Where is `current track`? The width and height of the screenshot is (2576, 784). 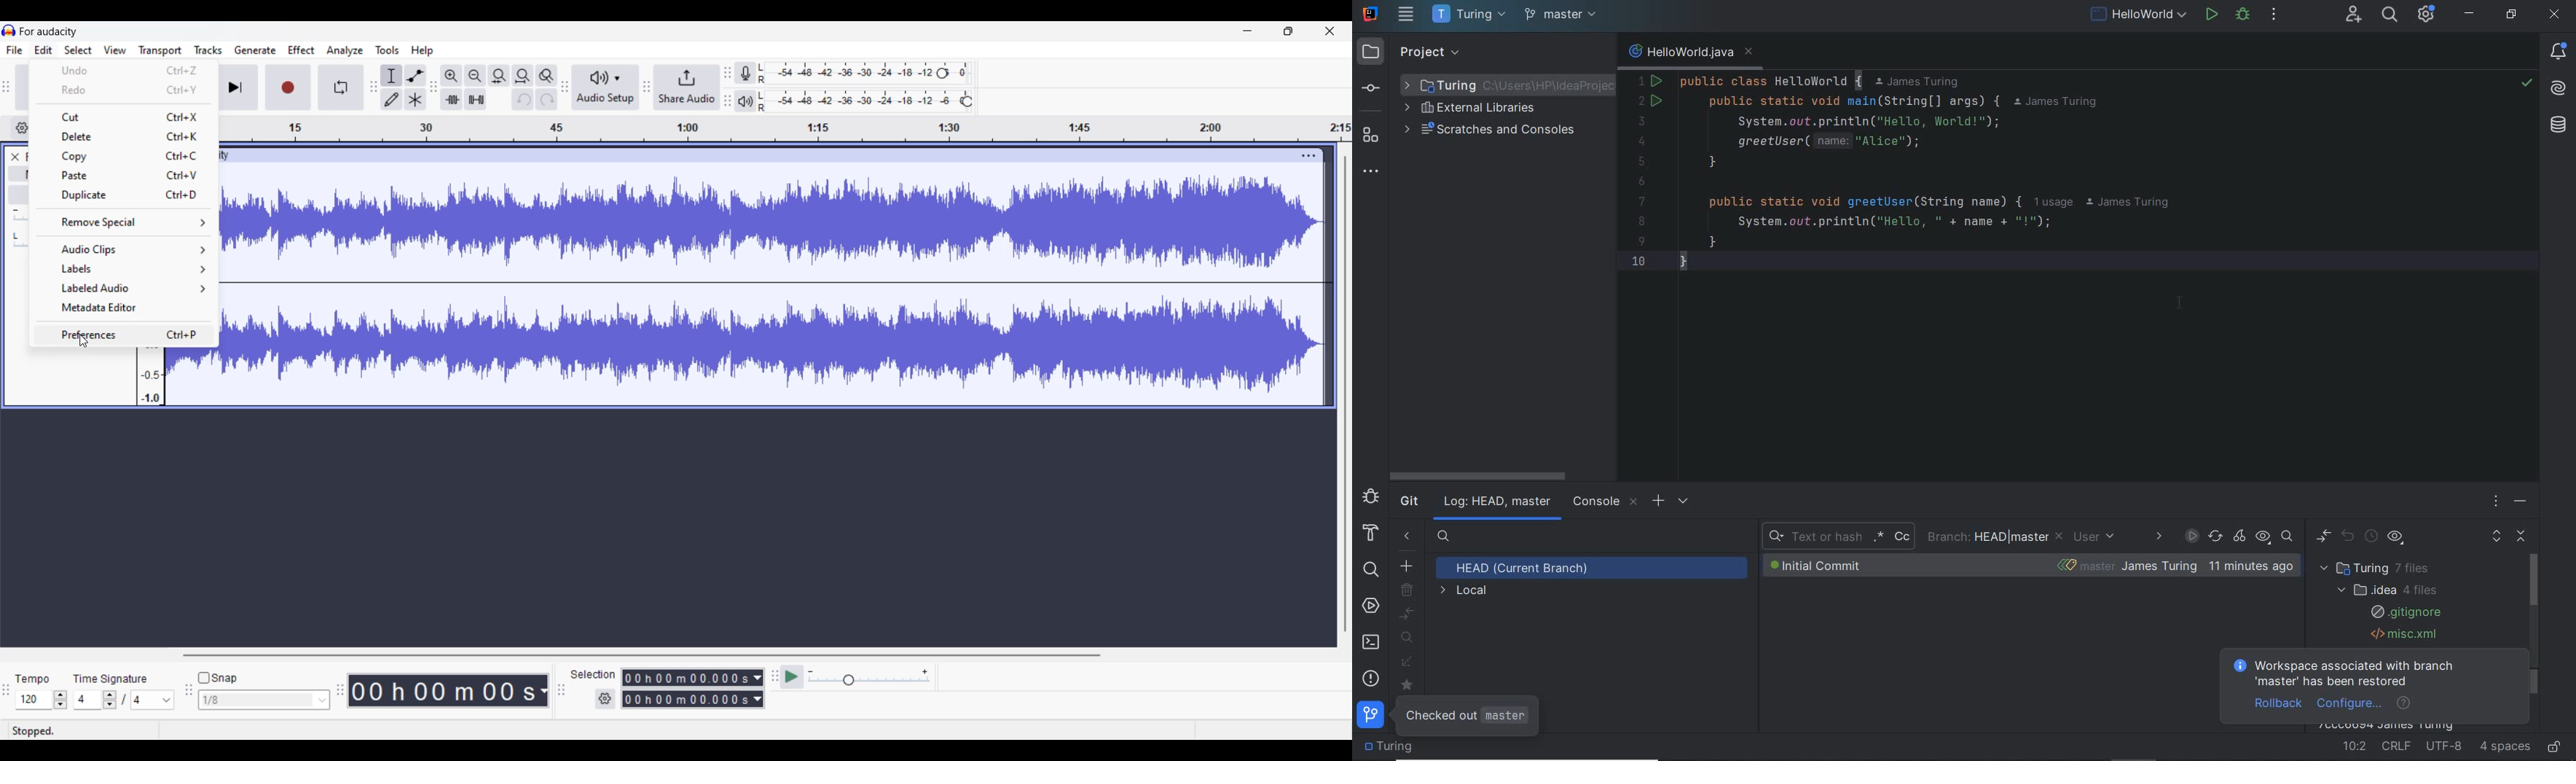
current track is located at coordinates (192, 375).